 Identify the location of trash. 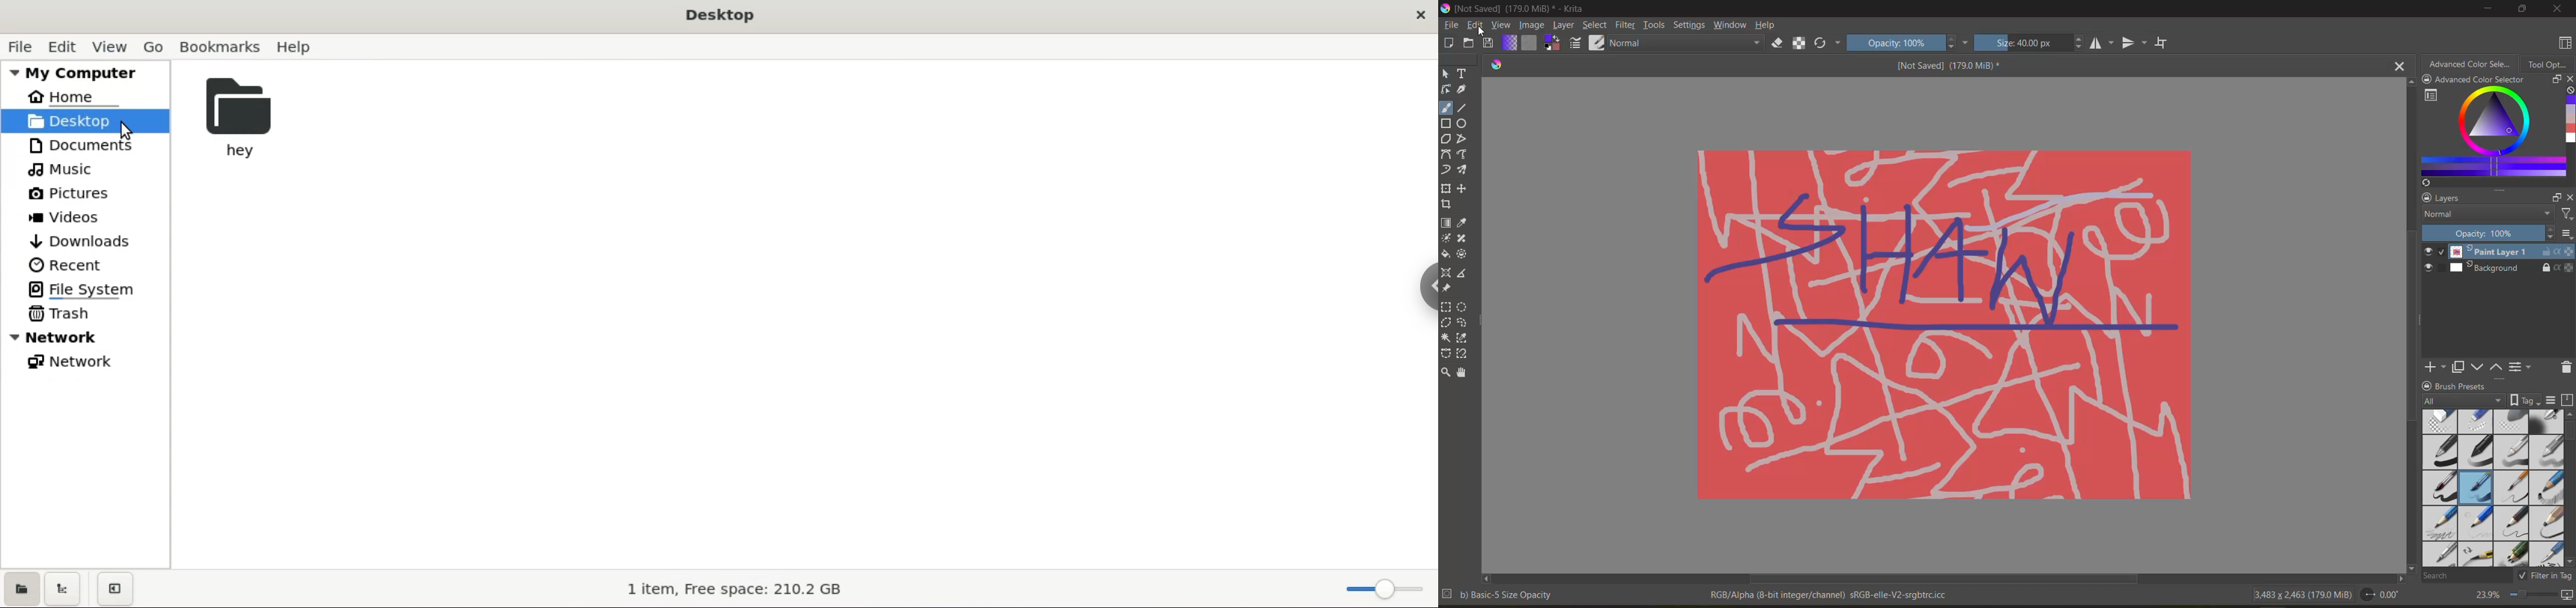
(56, 313).